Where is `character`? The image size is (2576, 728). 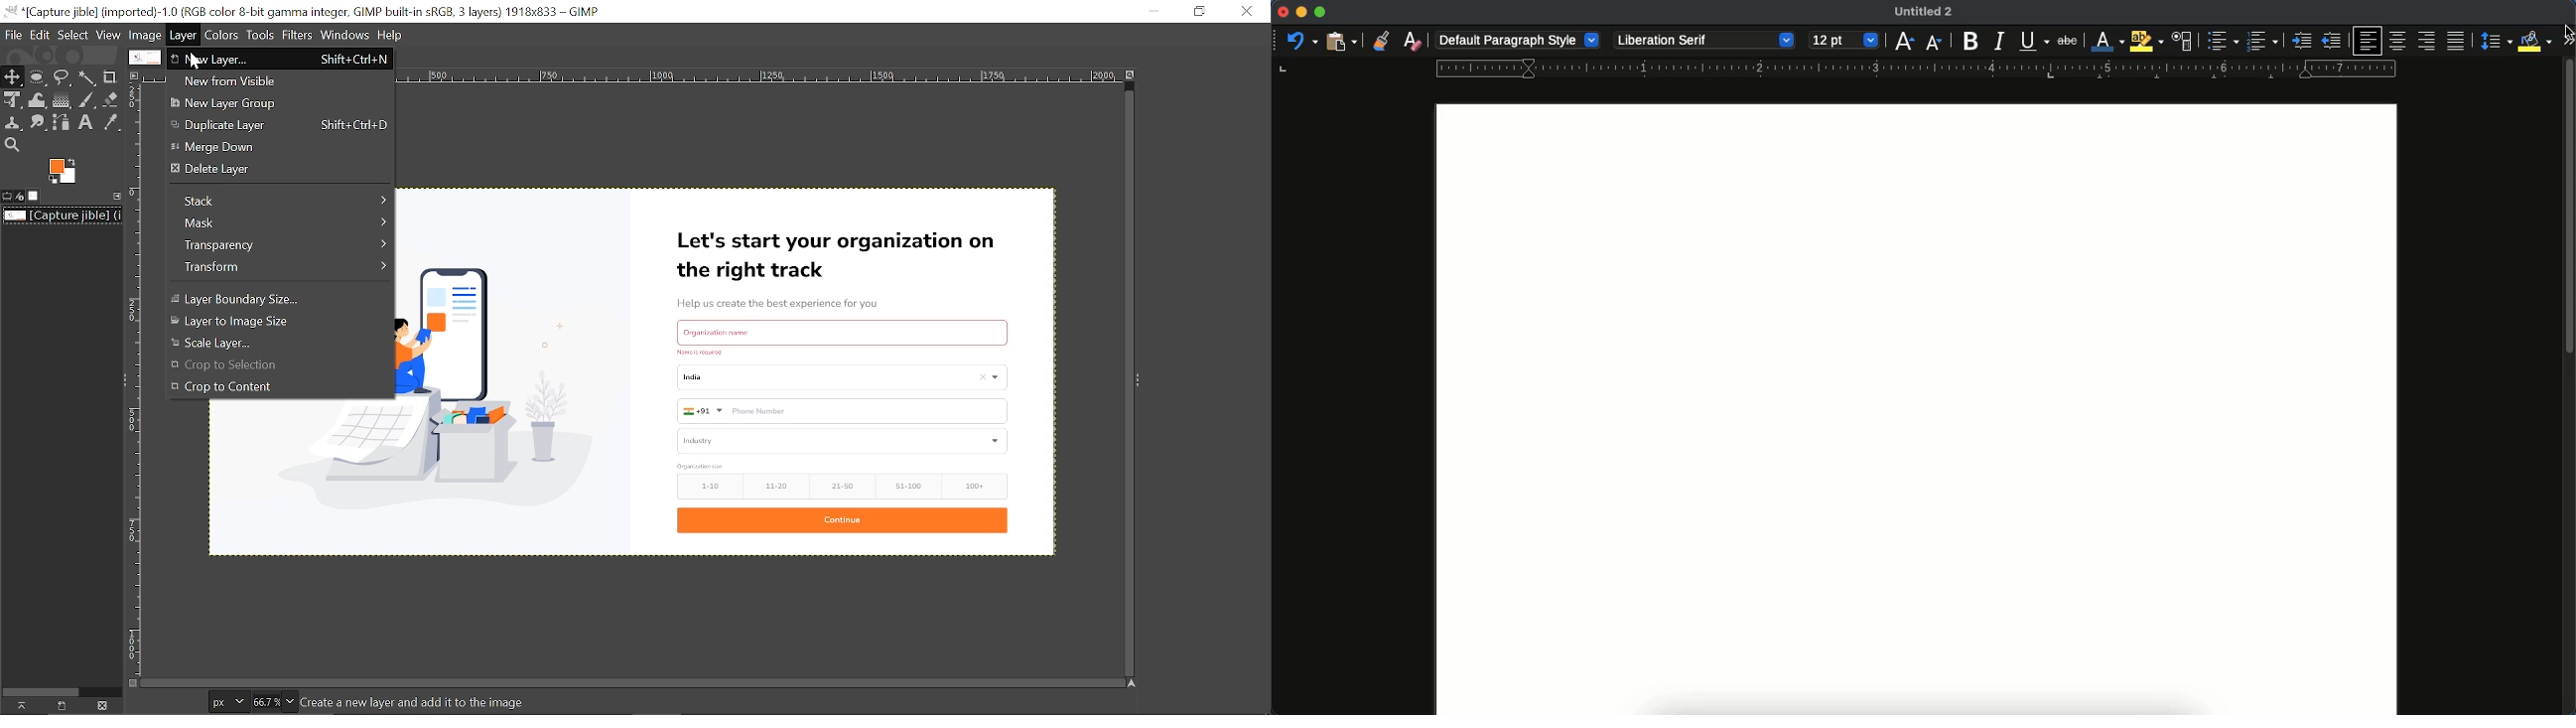 character is located at coordinates (2183, 41).